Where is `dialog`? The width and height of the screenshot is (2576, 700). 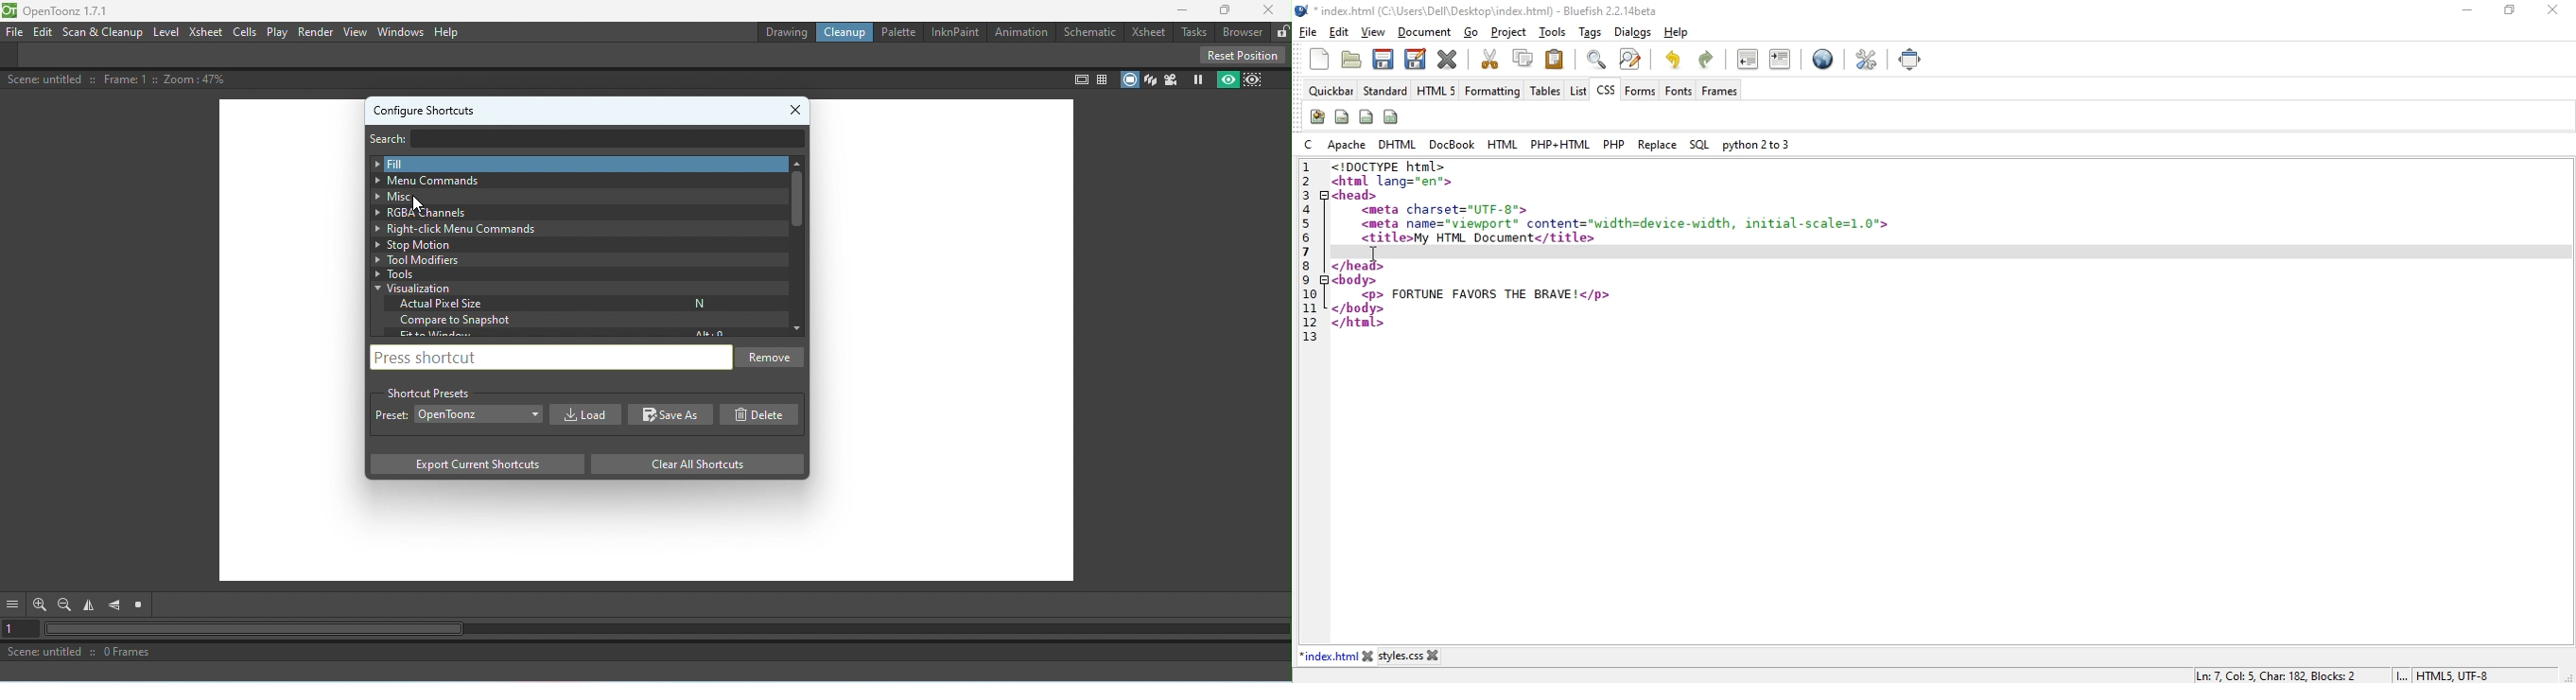 dialog is located at coordinates (1632, 32).